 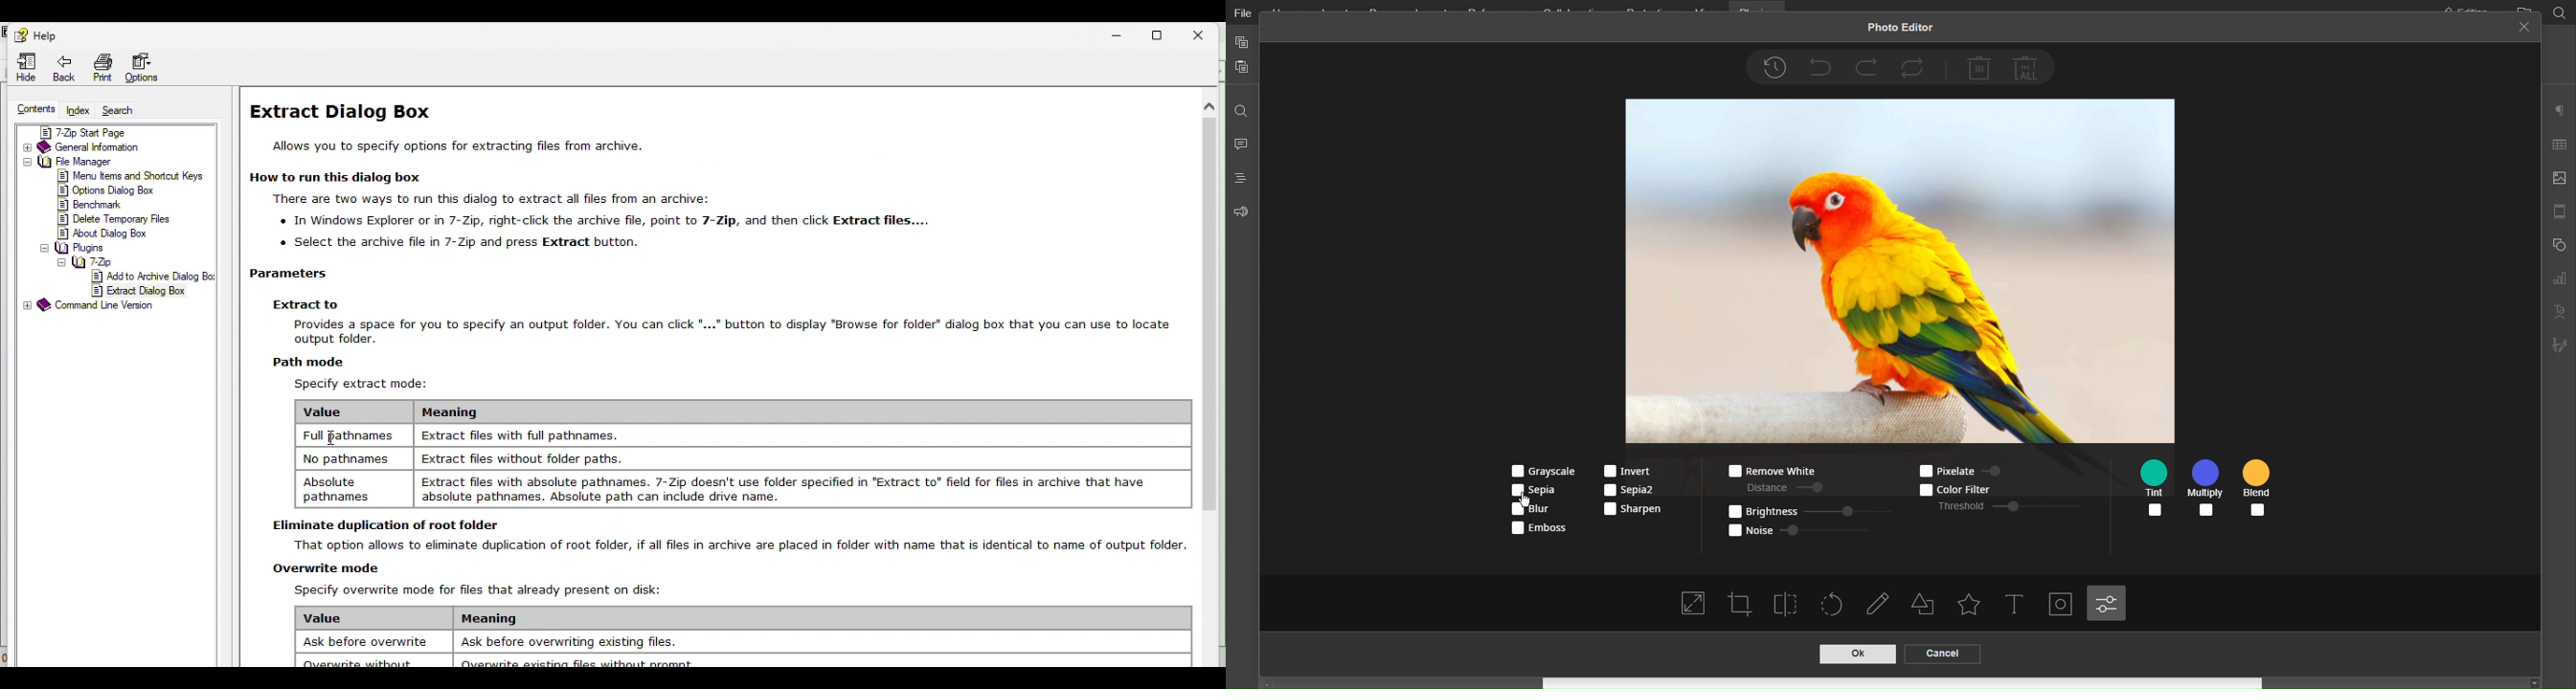 What do you see at coordinates (107, 190) in the screenshot?
I see `options` at bounding box center [107, 190].